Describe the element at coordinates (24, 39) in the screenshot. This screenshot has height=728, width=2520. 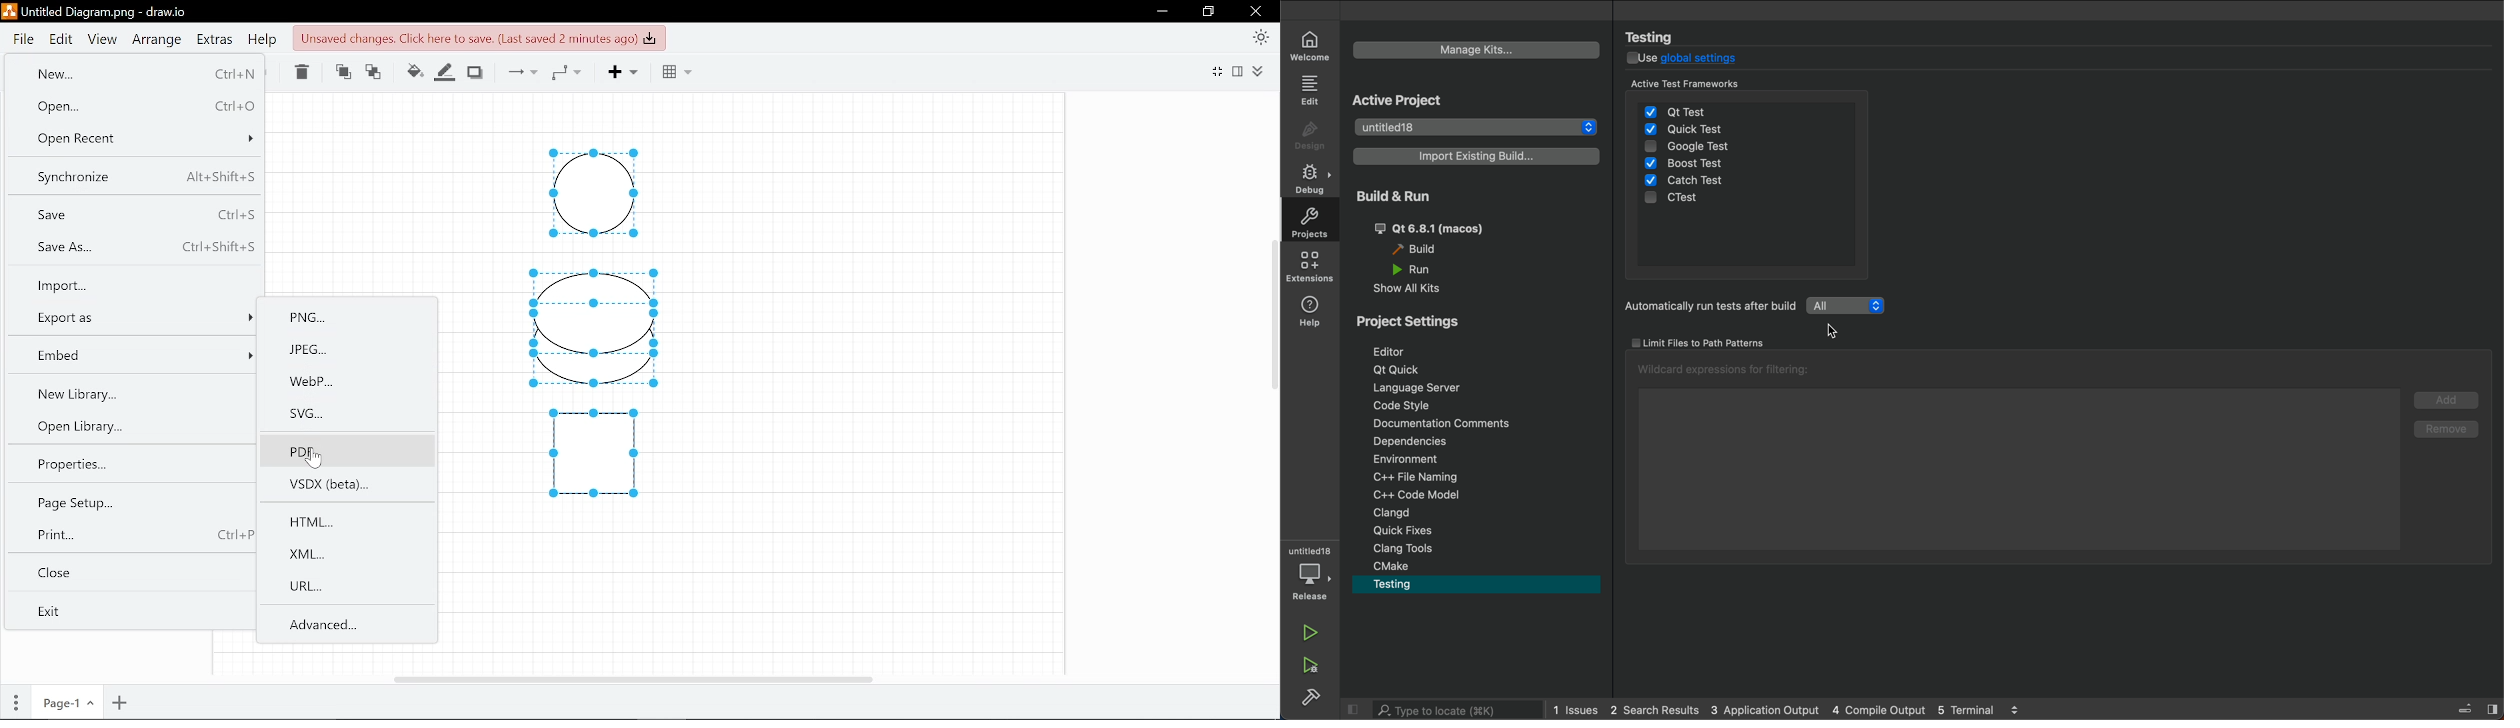
I see `File` at that location.